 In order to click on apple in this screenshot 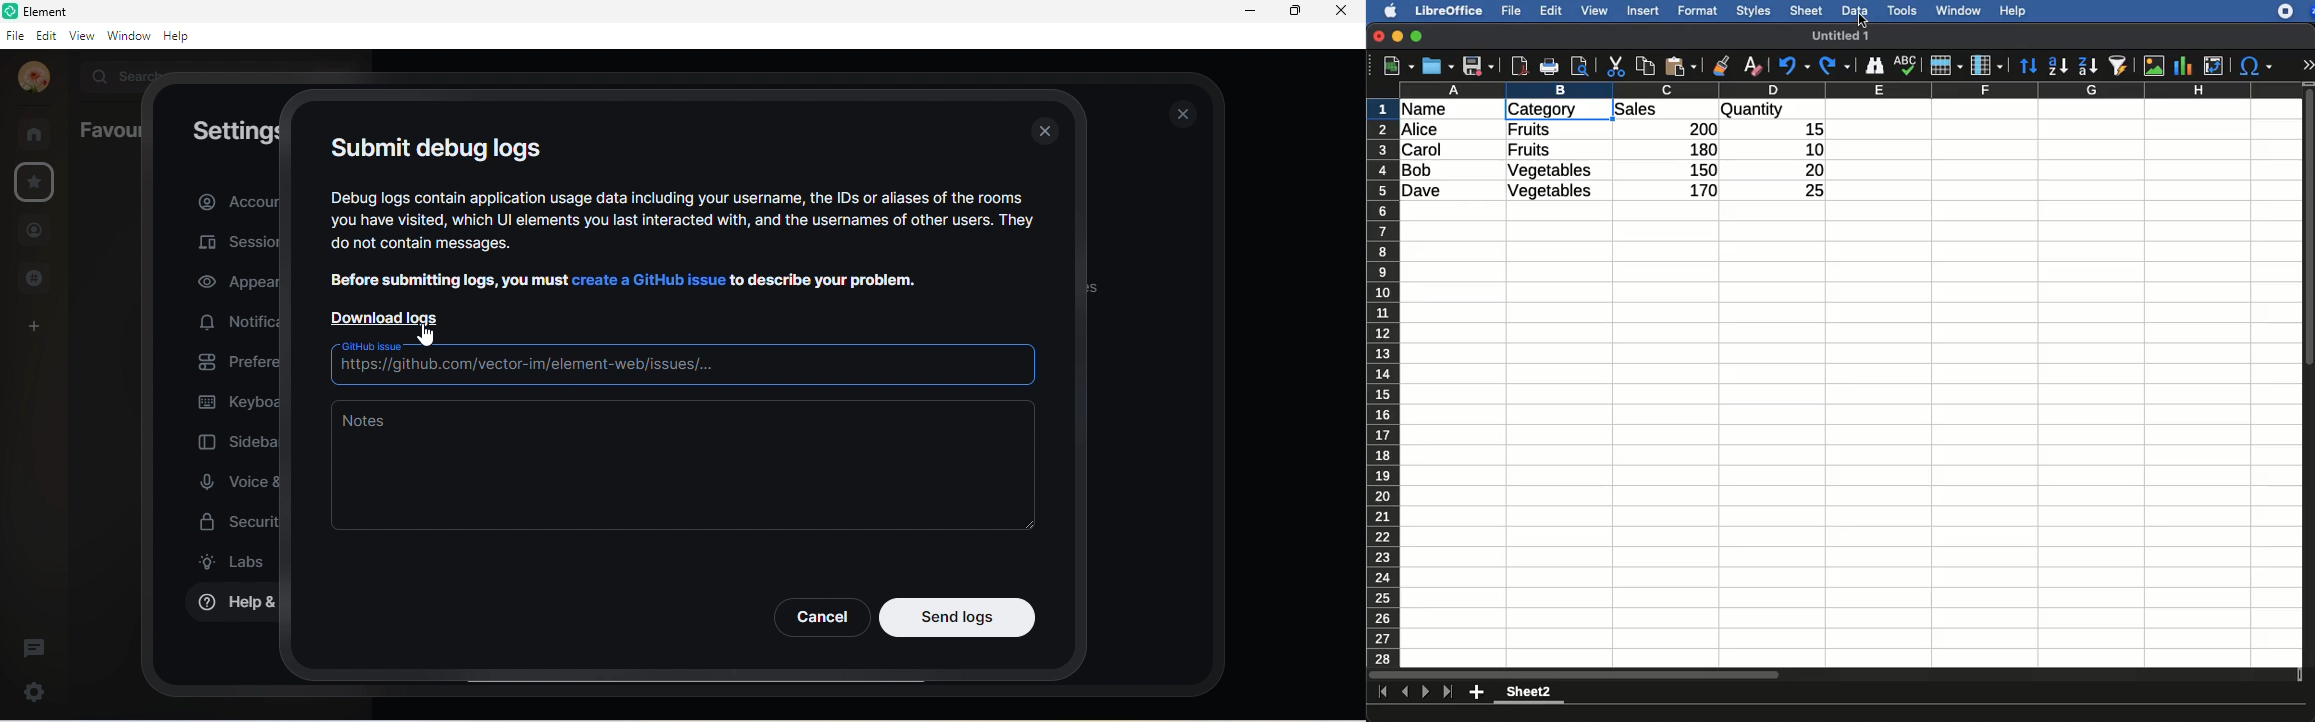, I will do `click(1385, 9)`.